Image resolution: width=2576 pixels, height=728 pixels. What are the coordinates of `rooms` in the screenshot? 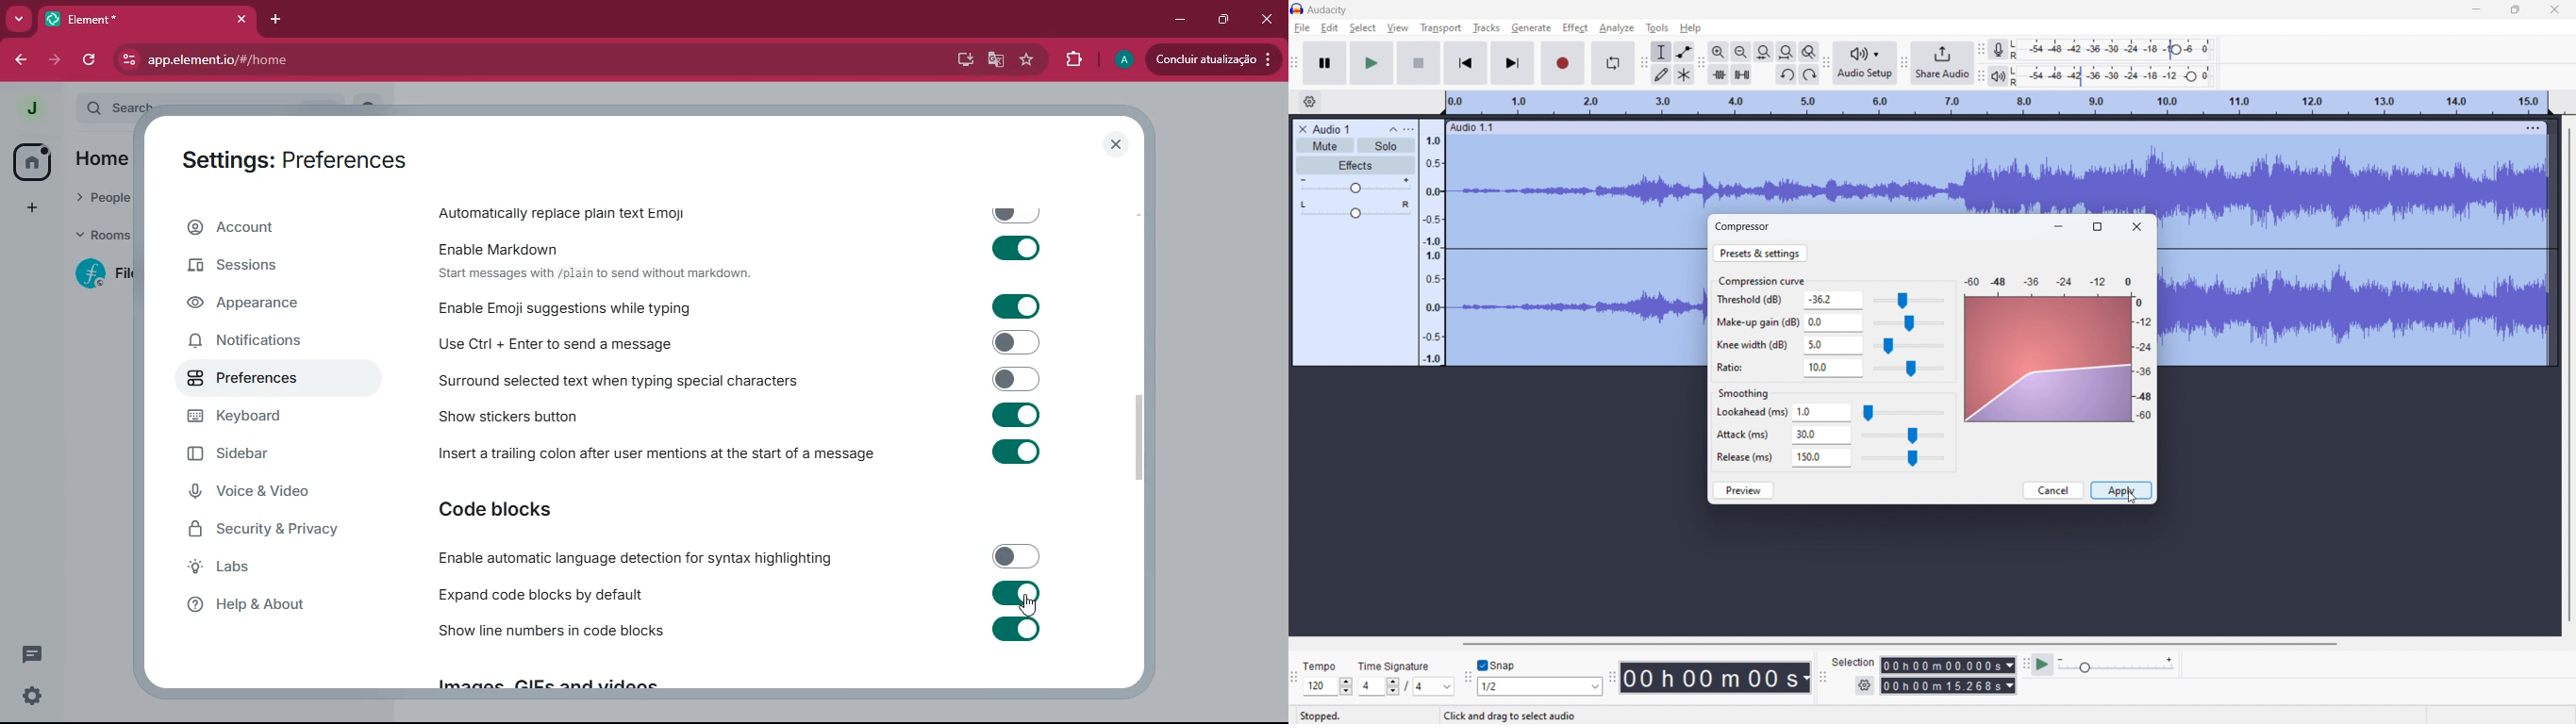 It's located at (97, 238).